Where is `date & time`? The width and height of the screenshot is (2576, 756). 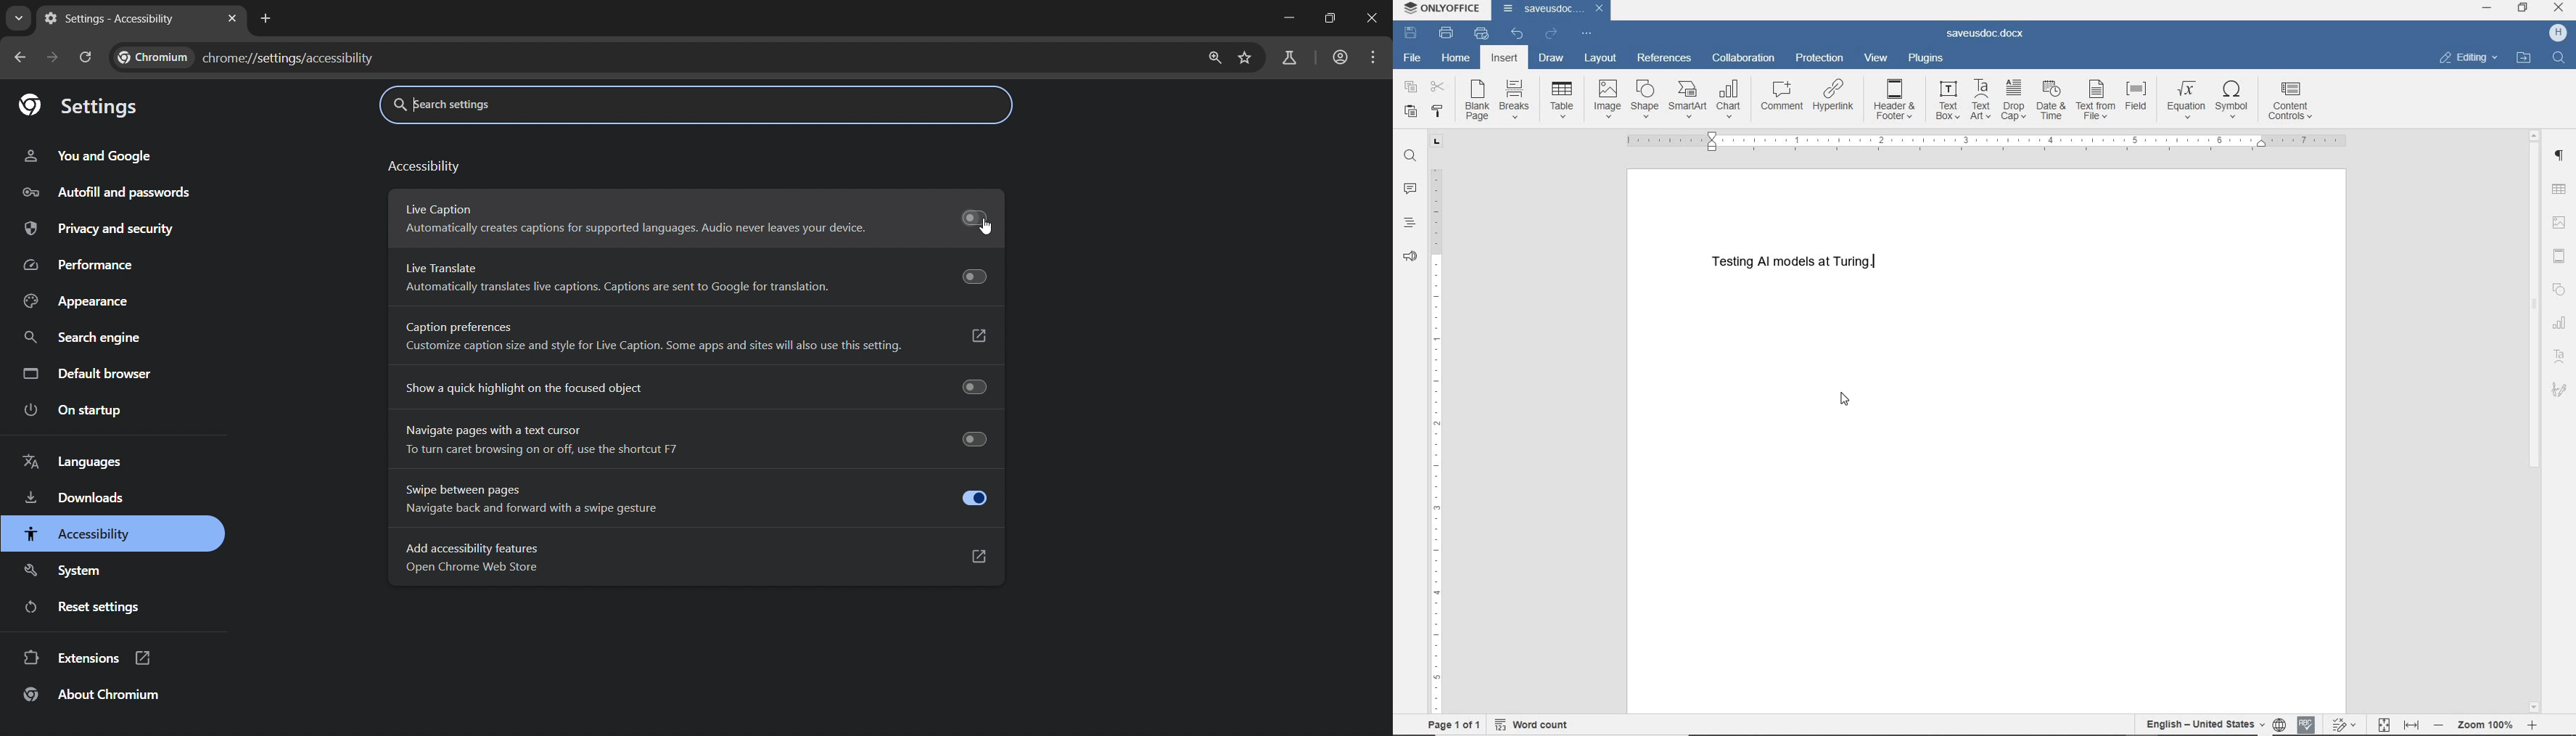
date & time is located at coordinates (2052, 102).